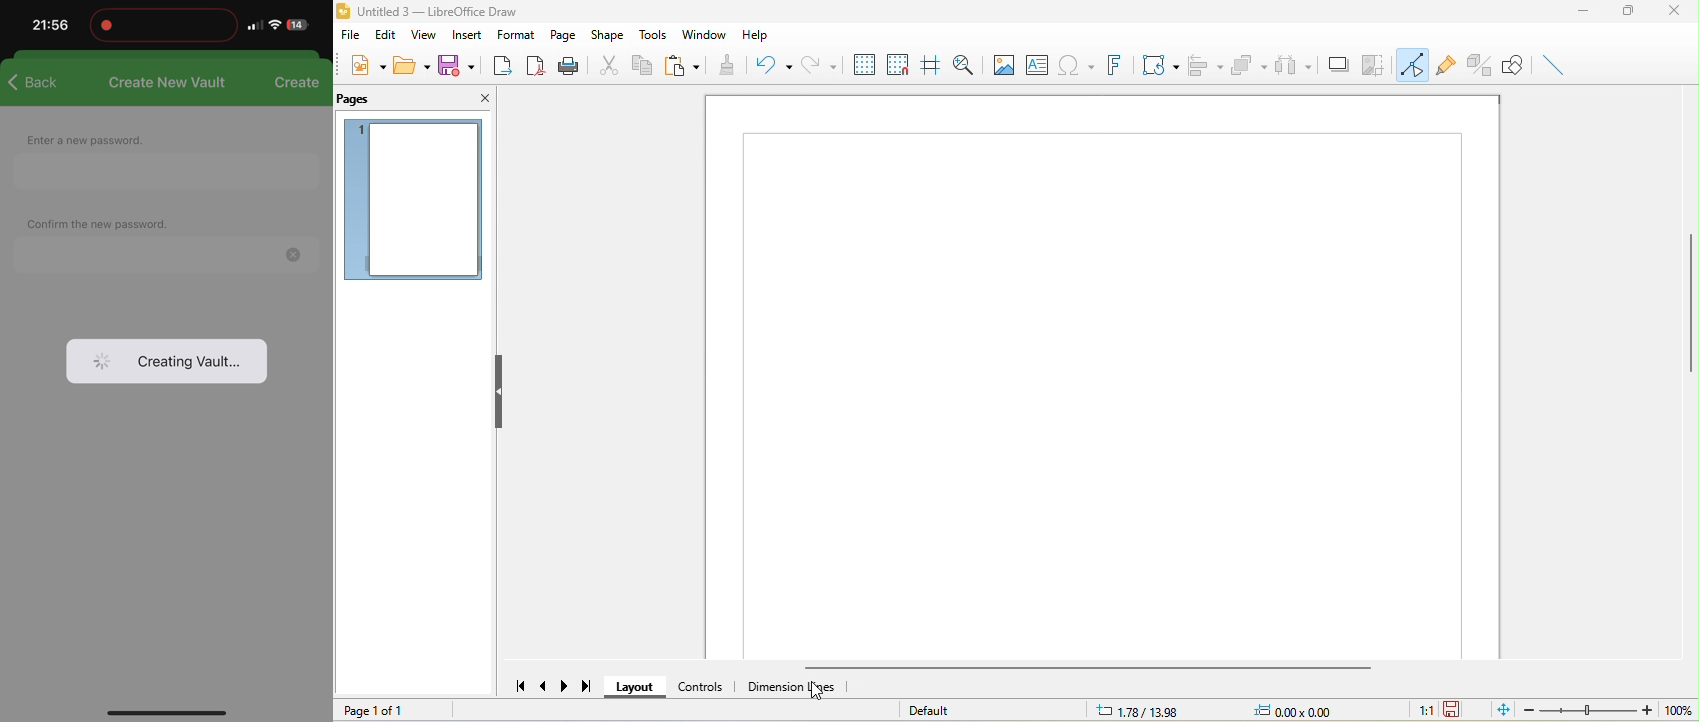 This screenshot has height=728, width=1708. Describe the element at coordinates (1156, 65) in the screenshot. I see `transformation` at that location.